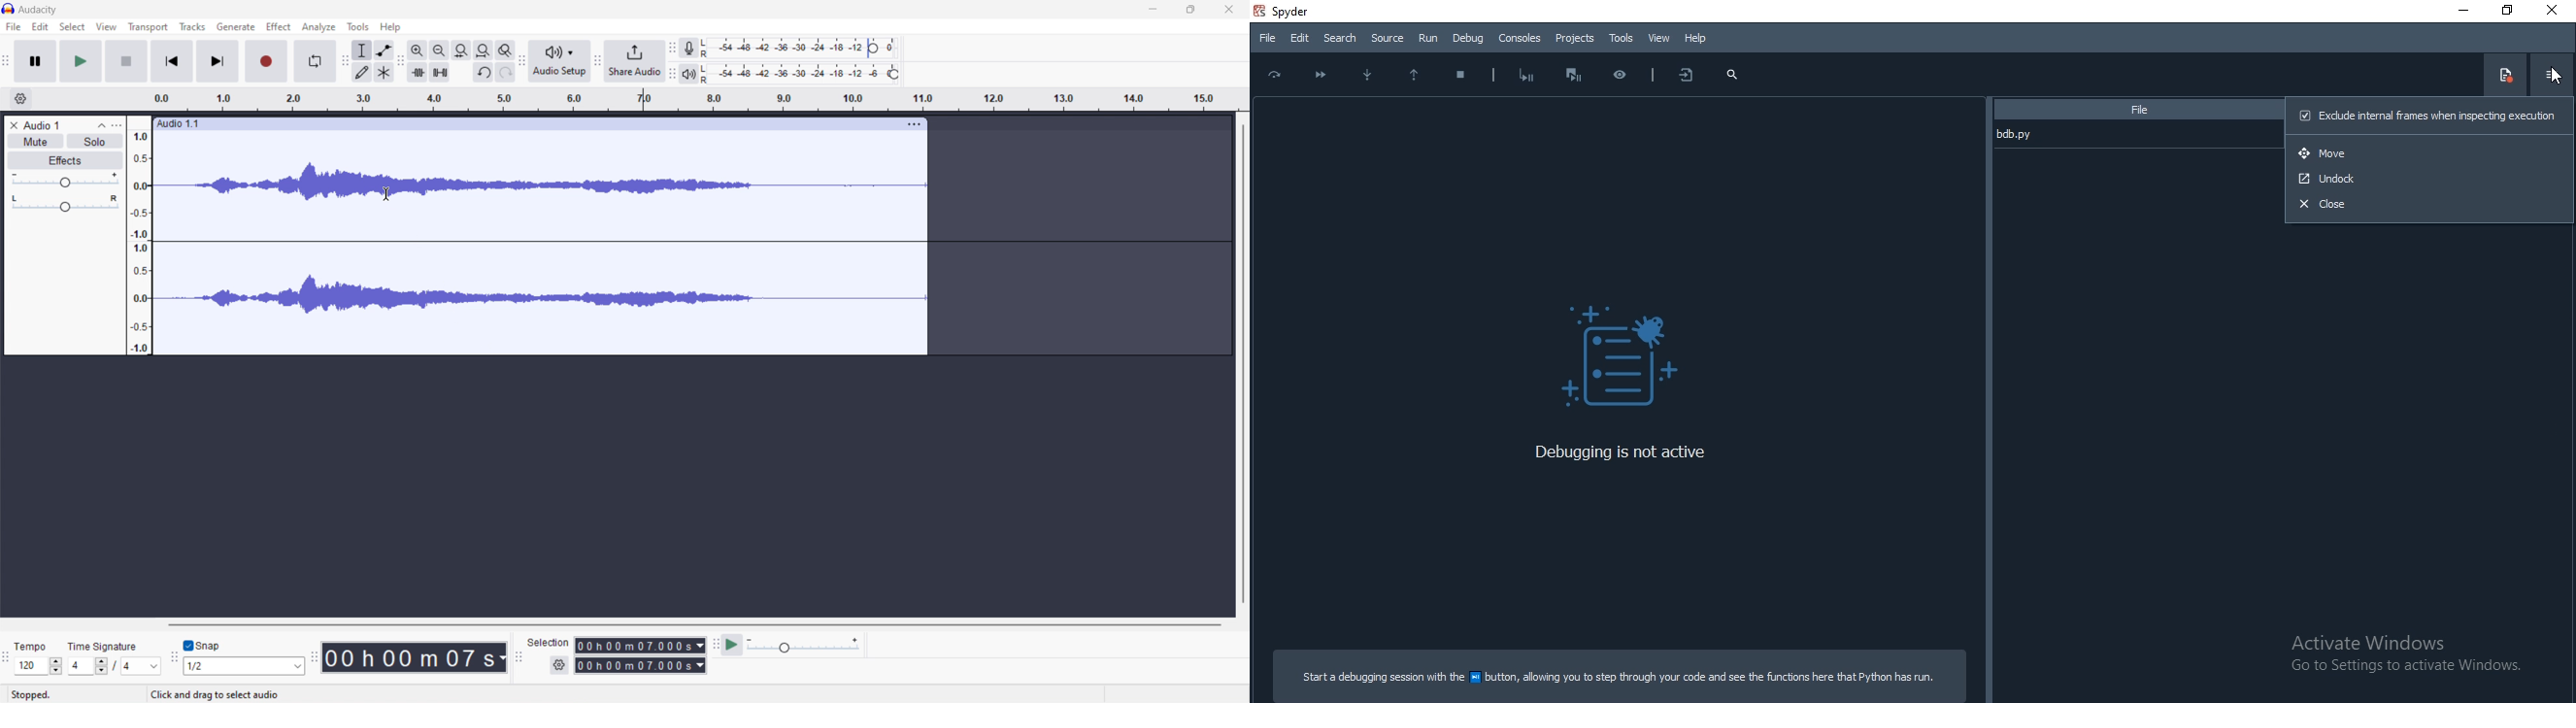 The width and height of the screenshot is (2576, 728). What do you see at coordinates (1284, 11) in the screenshot?
I see `spyder Desktop Icon` at bounding box center [1284, 11].